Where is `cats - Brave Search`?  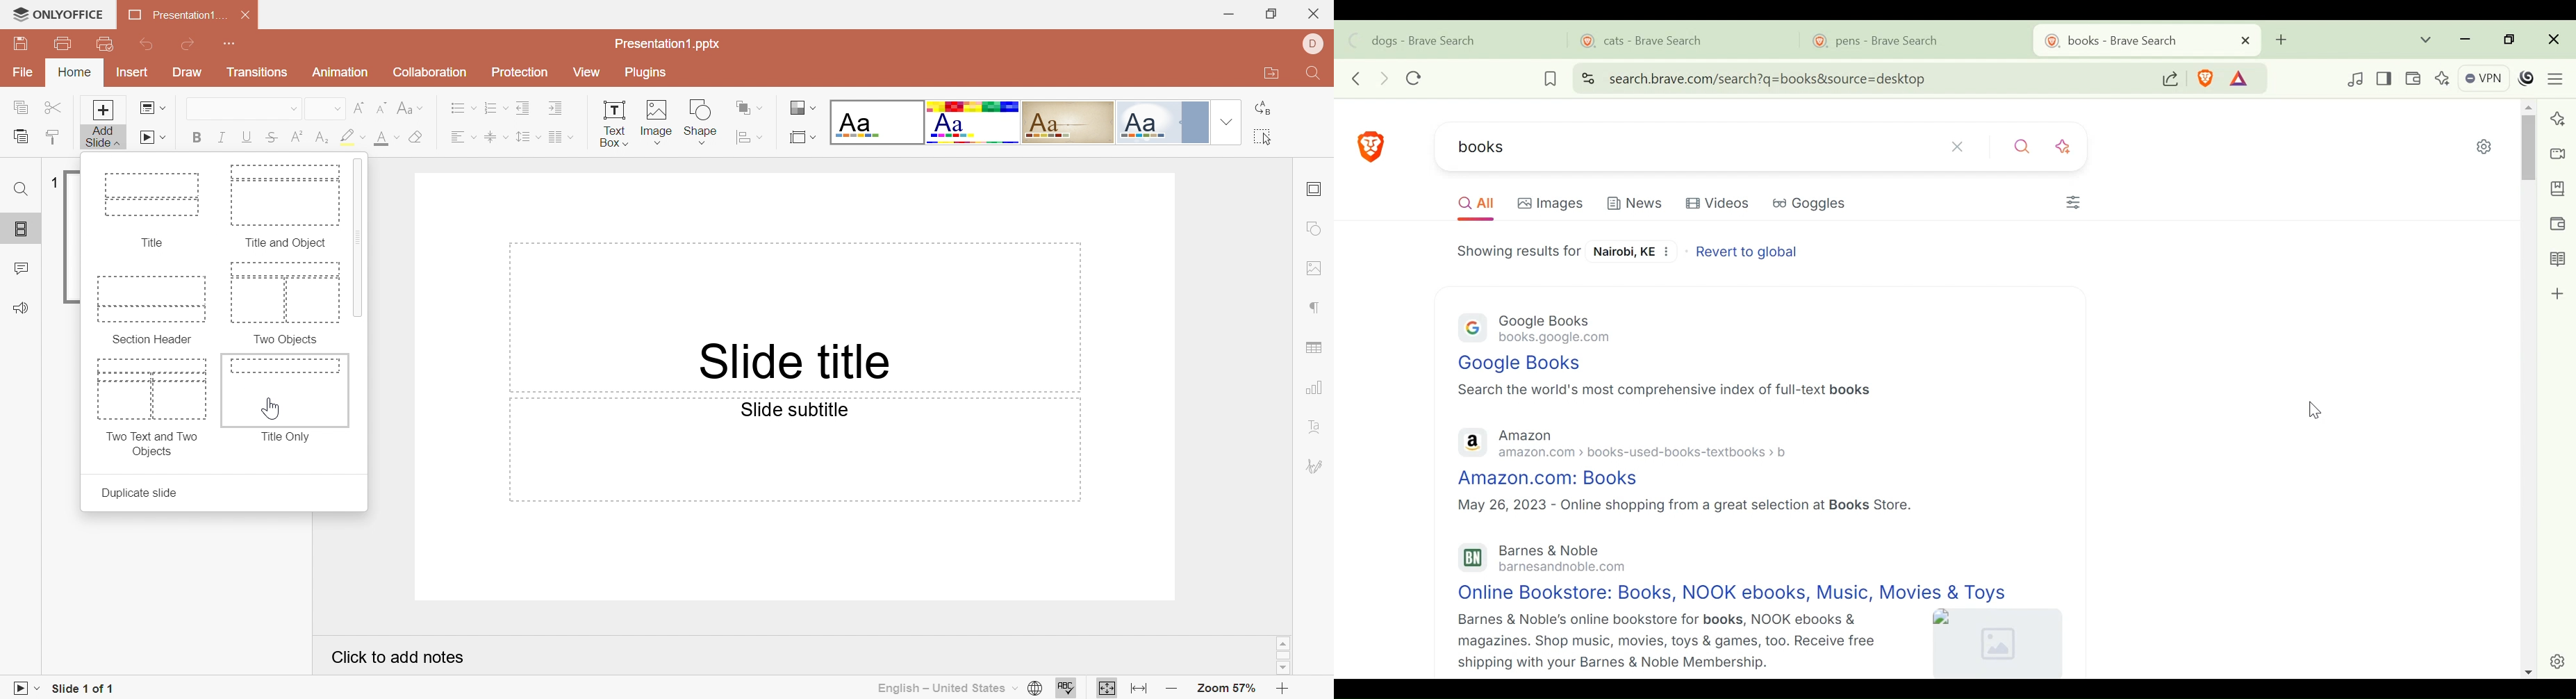 cats - Brave Search is located at coordinates (1687, 43).